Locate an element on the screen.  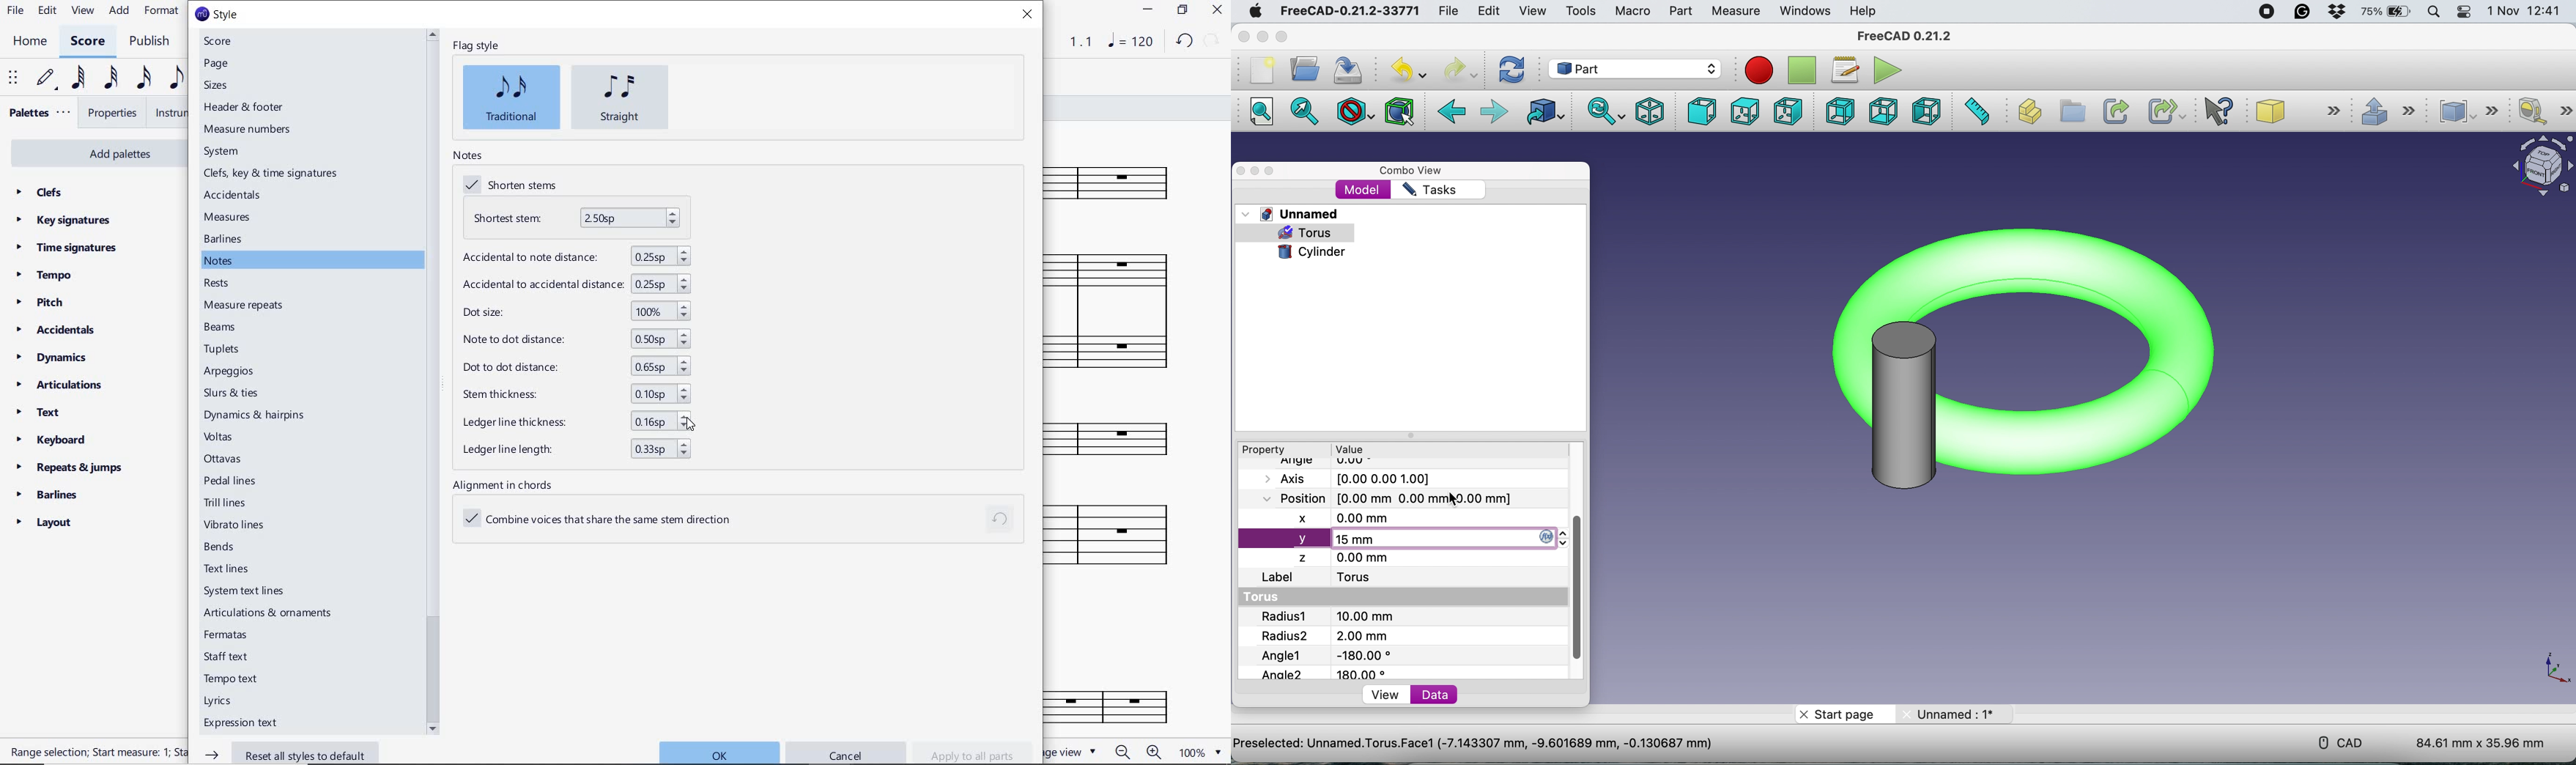
sync view is located at coordinates (1606, 113).